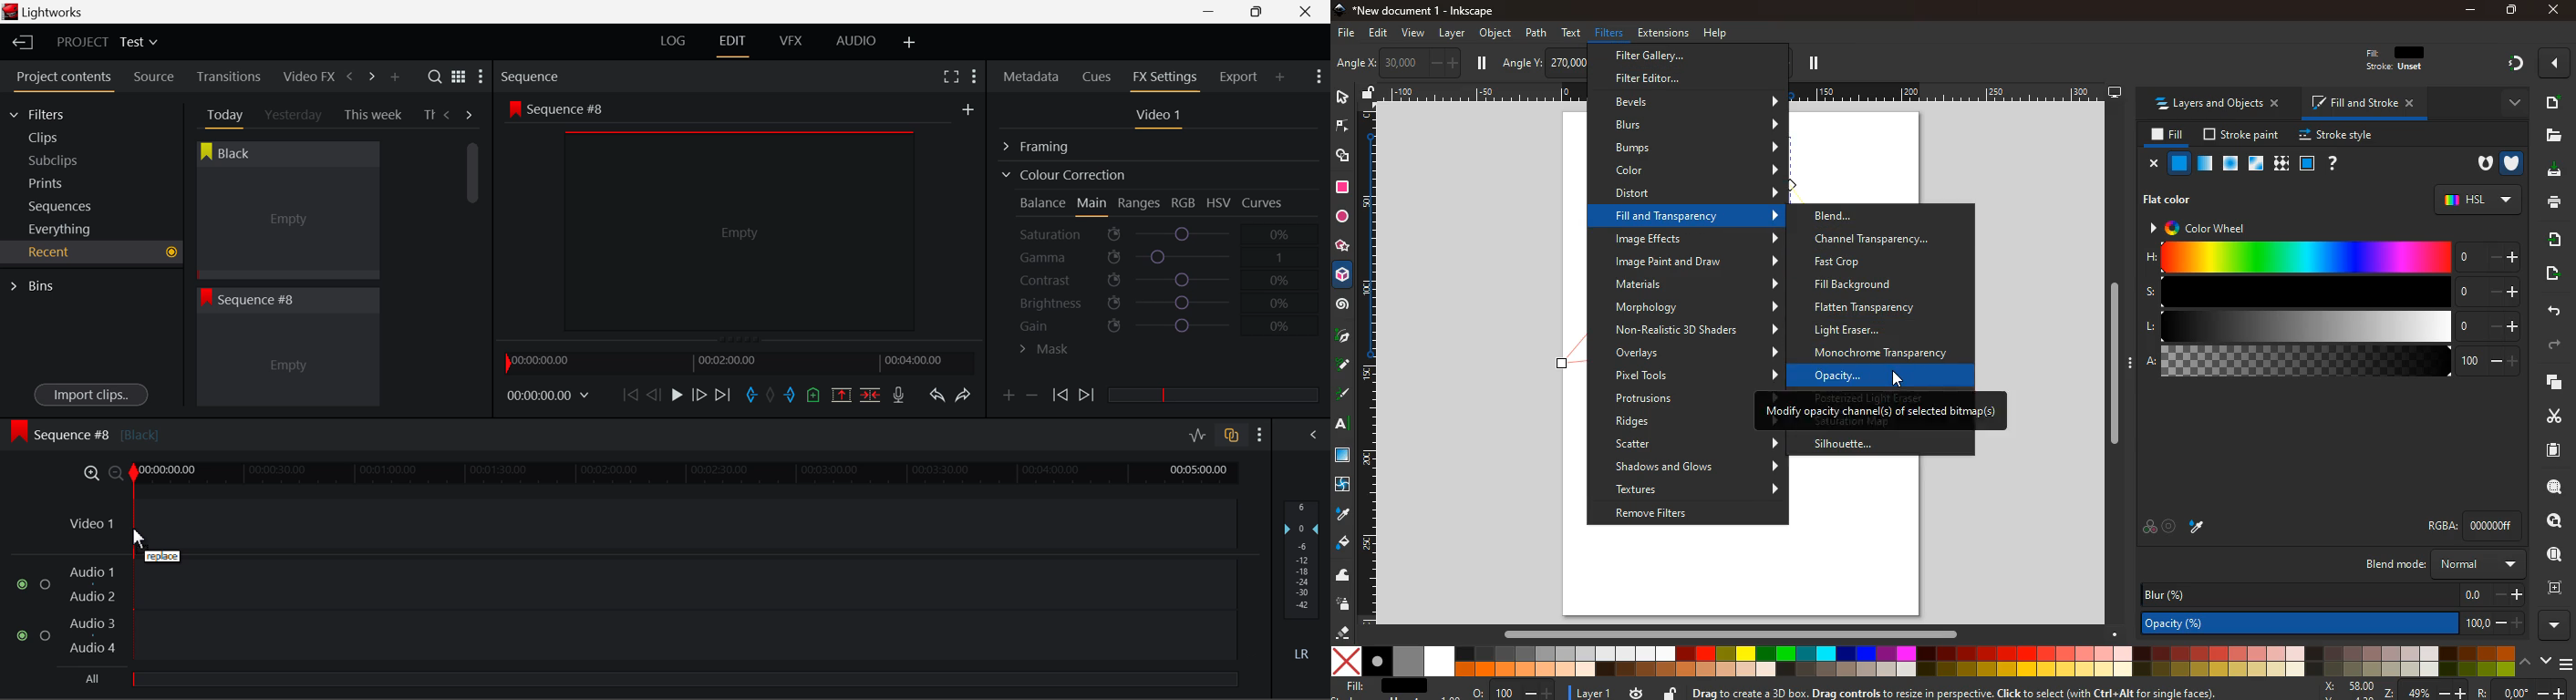 The height and width of the screenshot is (700, 2576). Describe the element at coordinates (2553, 624) in the screenshot. I see `more` at that location.